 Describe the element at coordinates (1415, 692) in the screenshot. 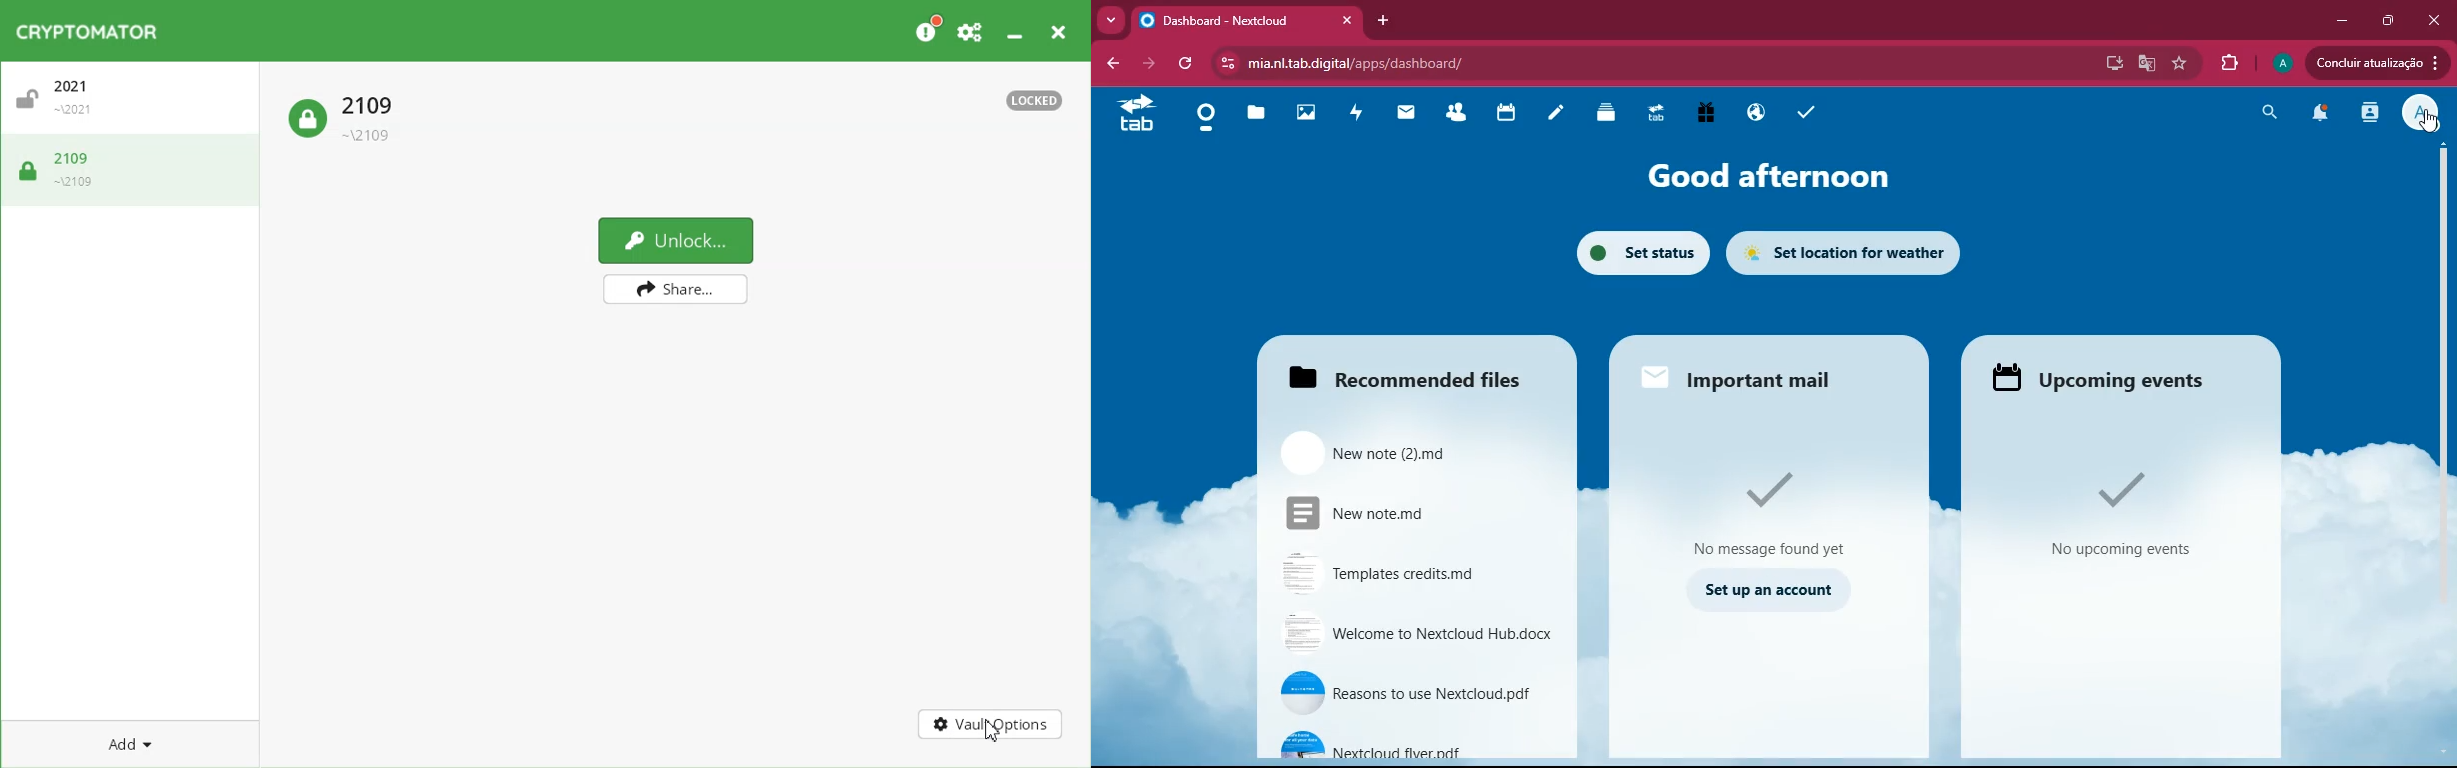

I see `Reasons to use Nextcloud.pdf` at that location.